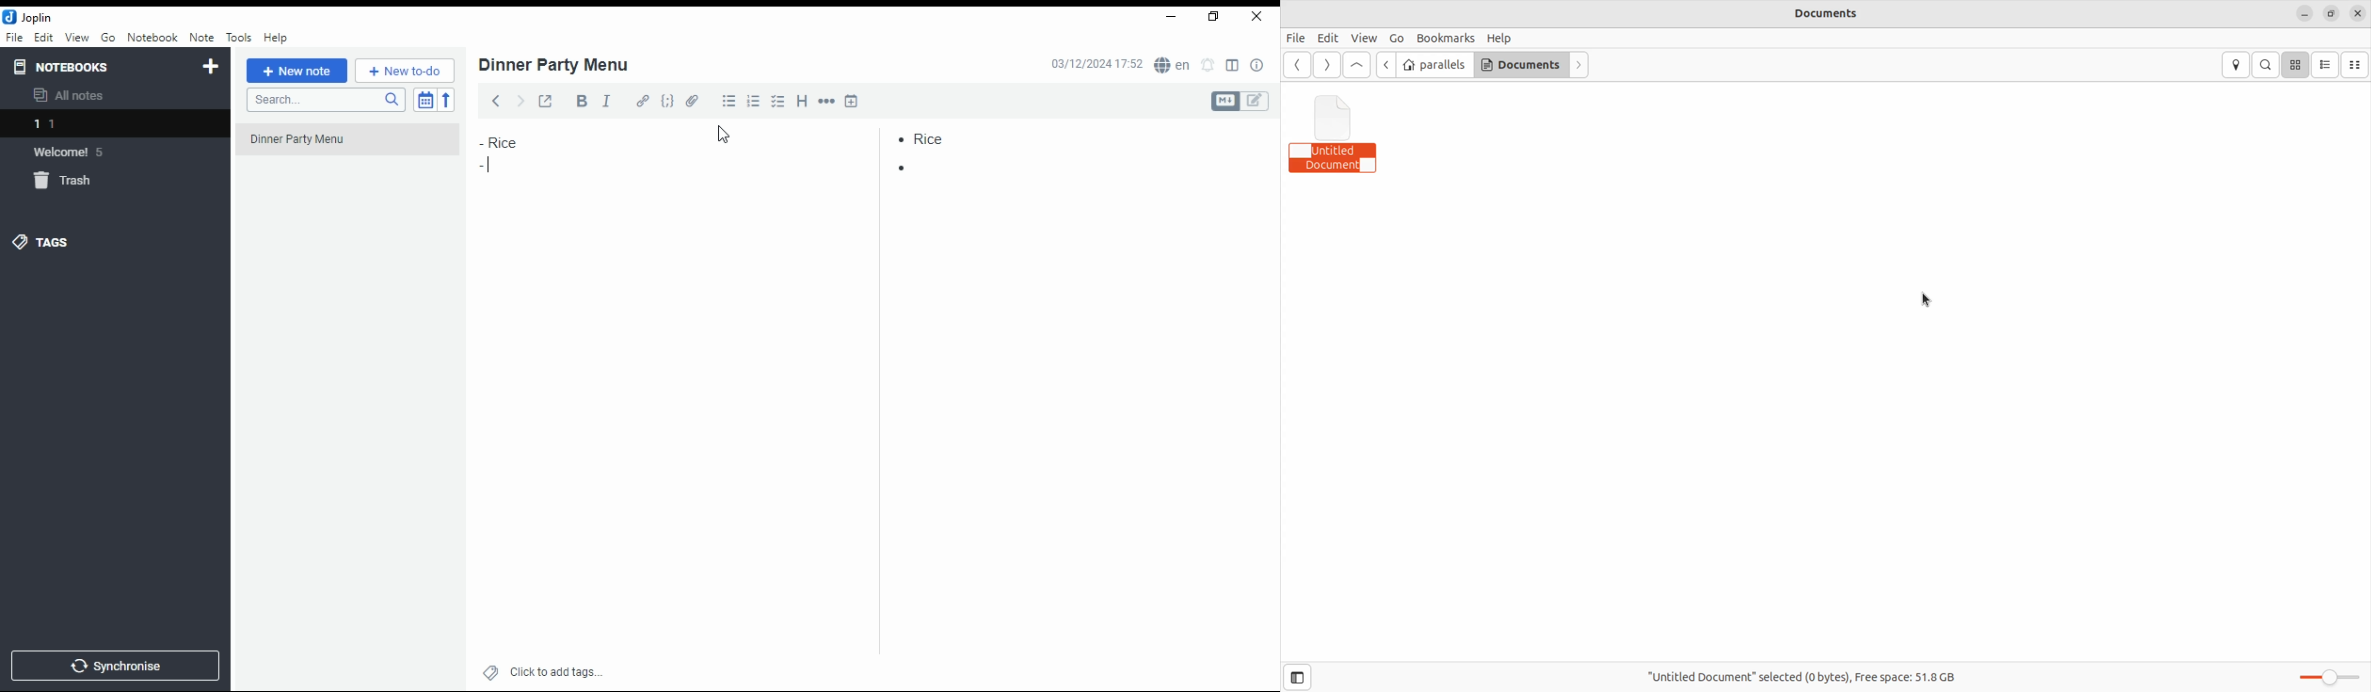 This screenshot has width=2380, height=700. Describe the element at coordinates (726, 136) in the screenshot. I see `cursor` at that location.